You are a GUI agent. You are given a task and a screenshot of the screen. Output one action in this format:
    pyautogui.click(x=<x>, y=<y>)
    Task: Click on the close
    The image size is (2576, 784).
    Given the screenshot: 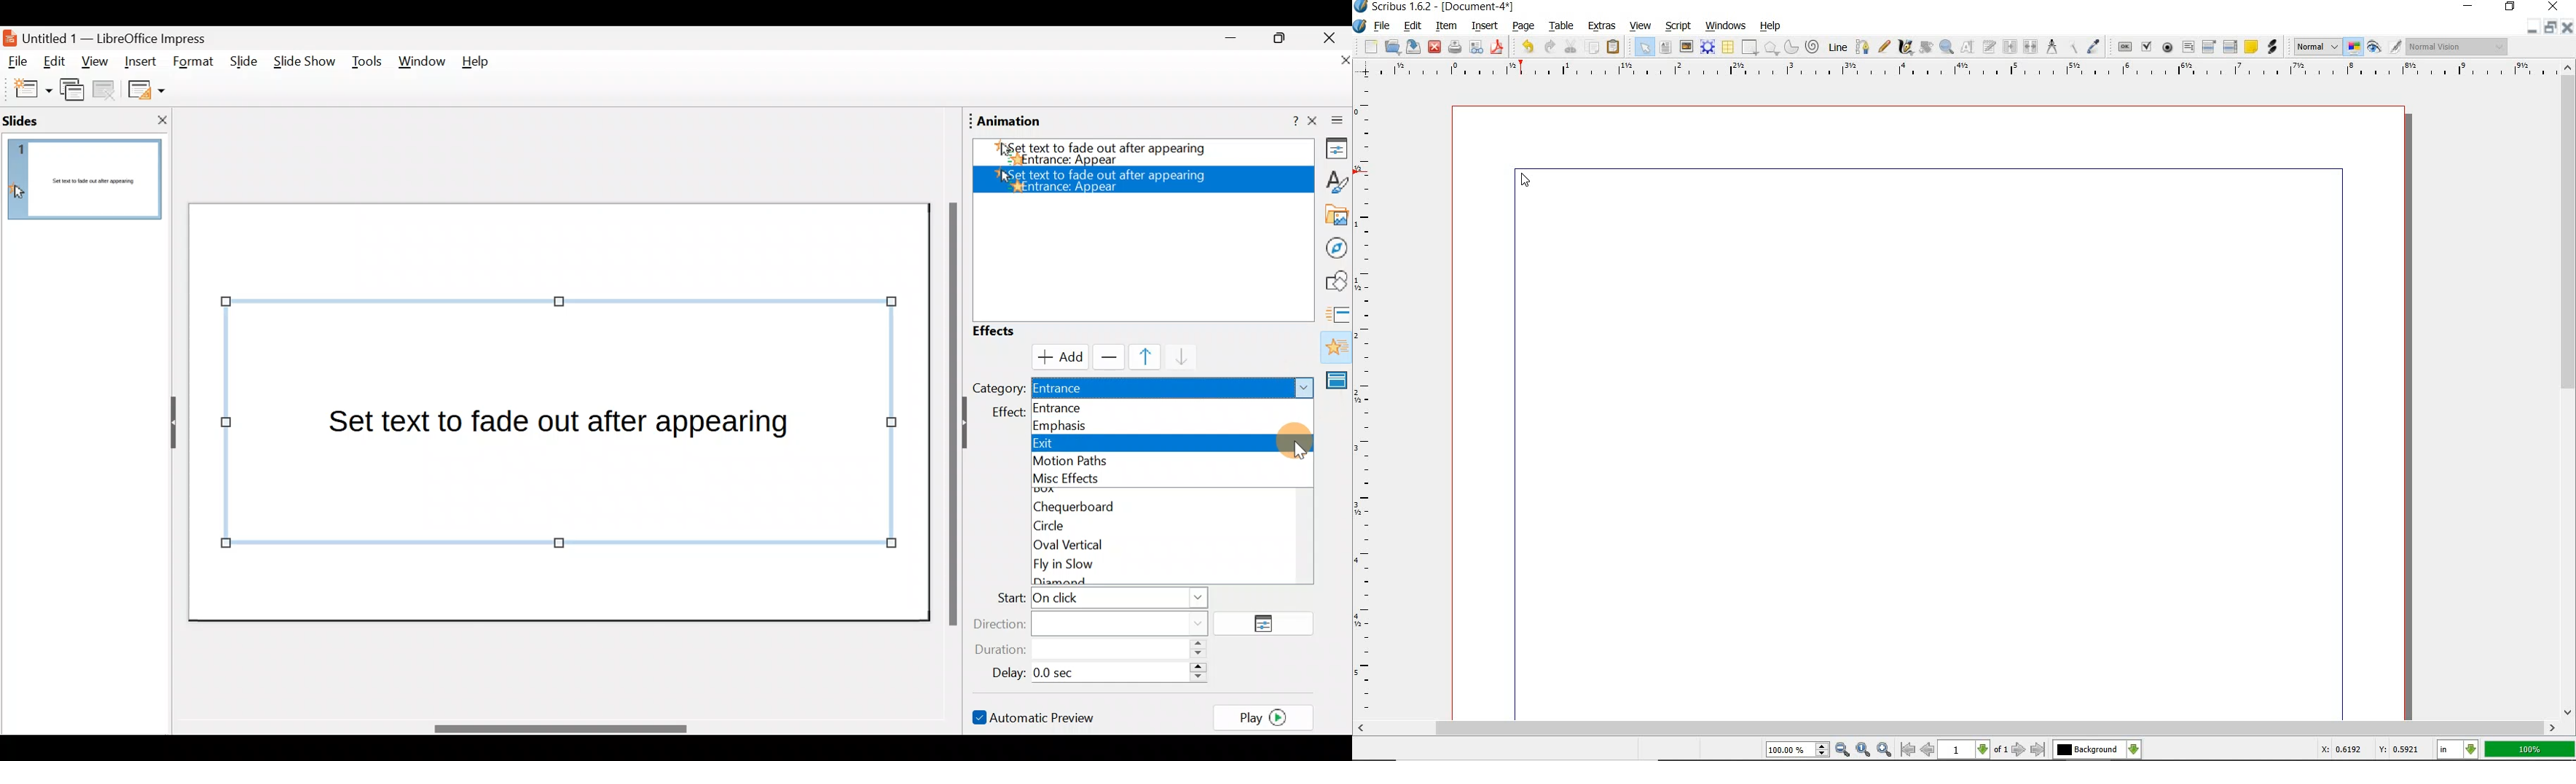 What is the action you would take?
    pyautogui.click(x=1434, y=47)
    